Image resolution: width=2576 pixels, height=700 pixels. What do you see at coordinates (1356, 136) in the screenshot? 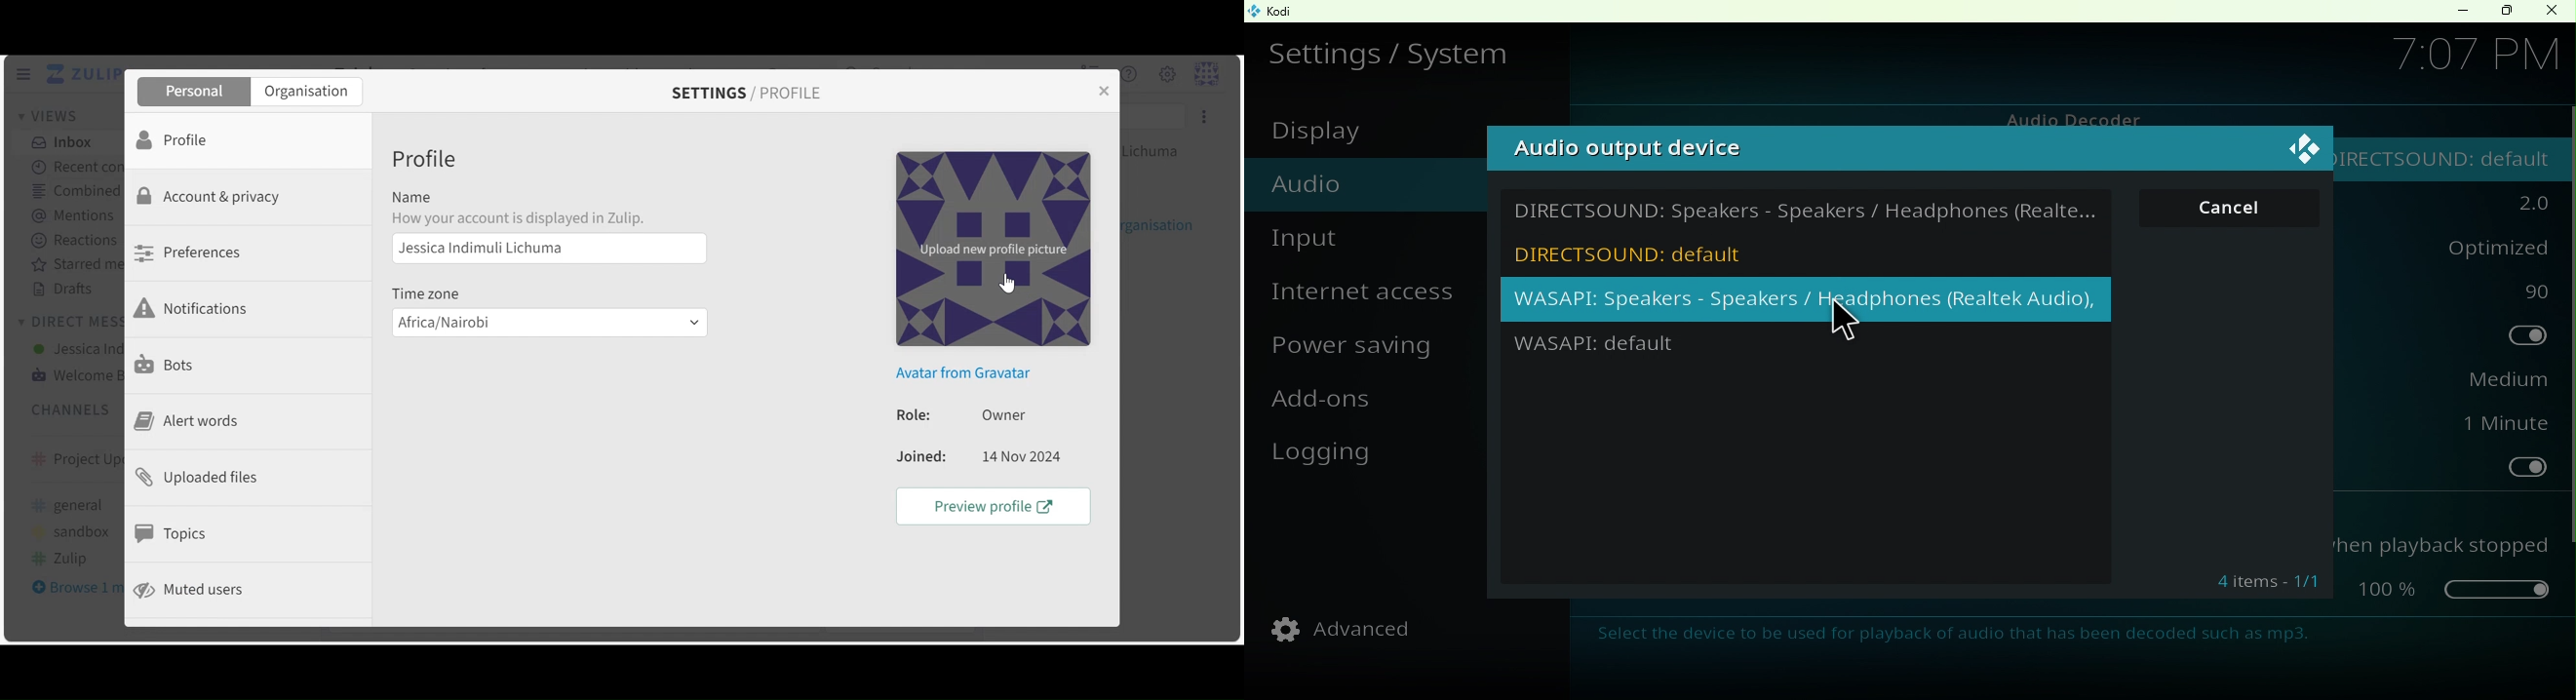
I see `Display` at bounding box center [1356, 136].